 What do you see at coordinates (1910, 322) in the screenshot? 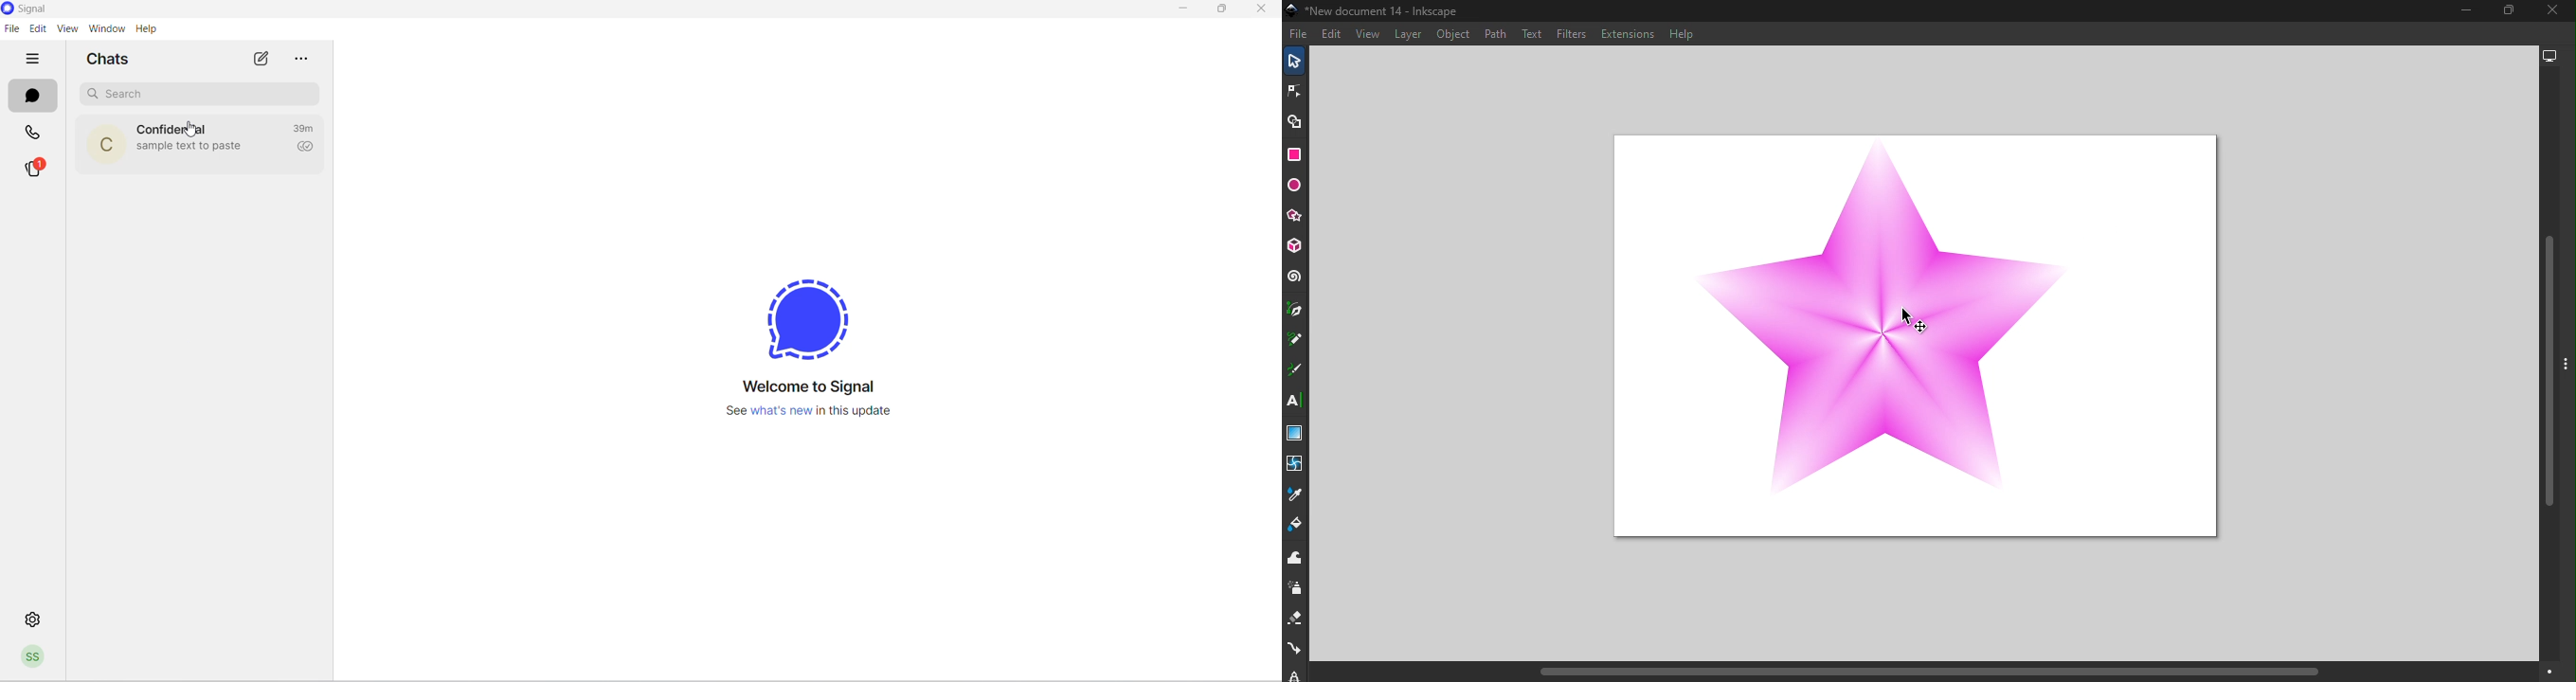
I see `cursor` at bounding box center [1910, 322].